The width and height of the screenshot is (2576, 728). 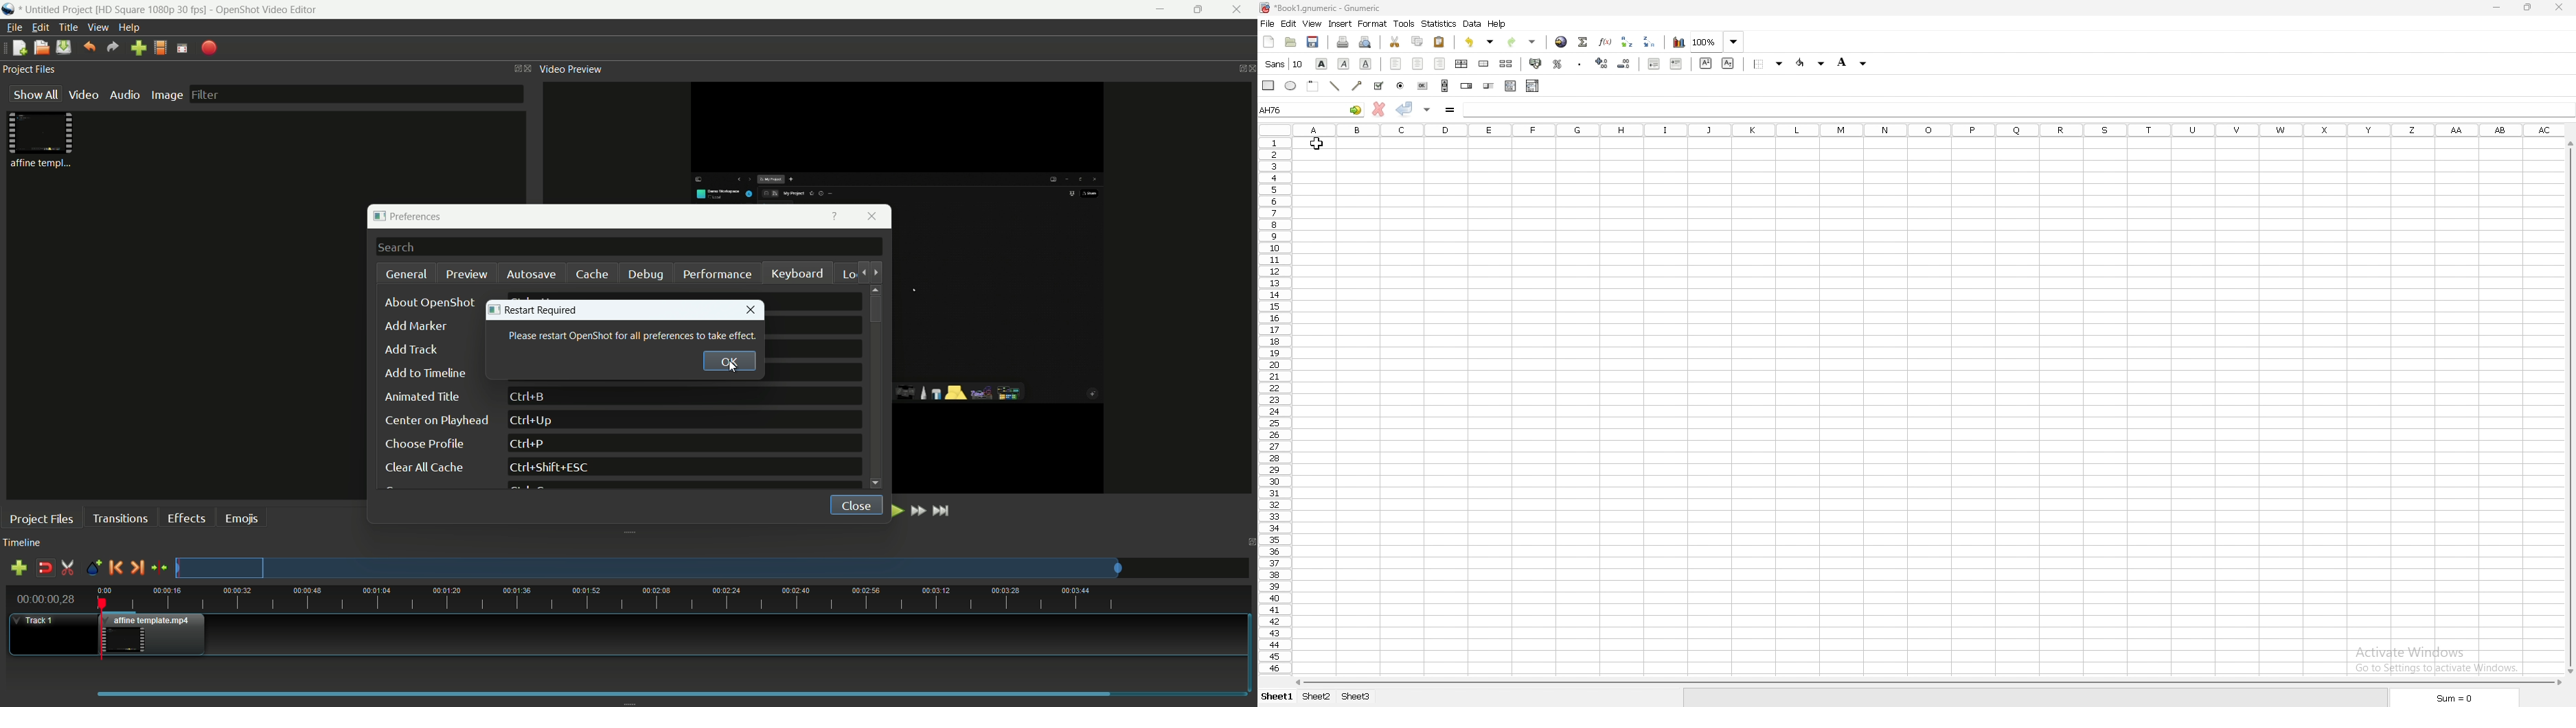 I want to click on save file, so click(x=64, y=47).